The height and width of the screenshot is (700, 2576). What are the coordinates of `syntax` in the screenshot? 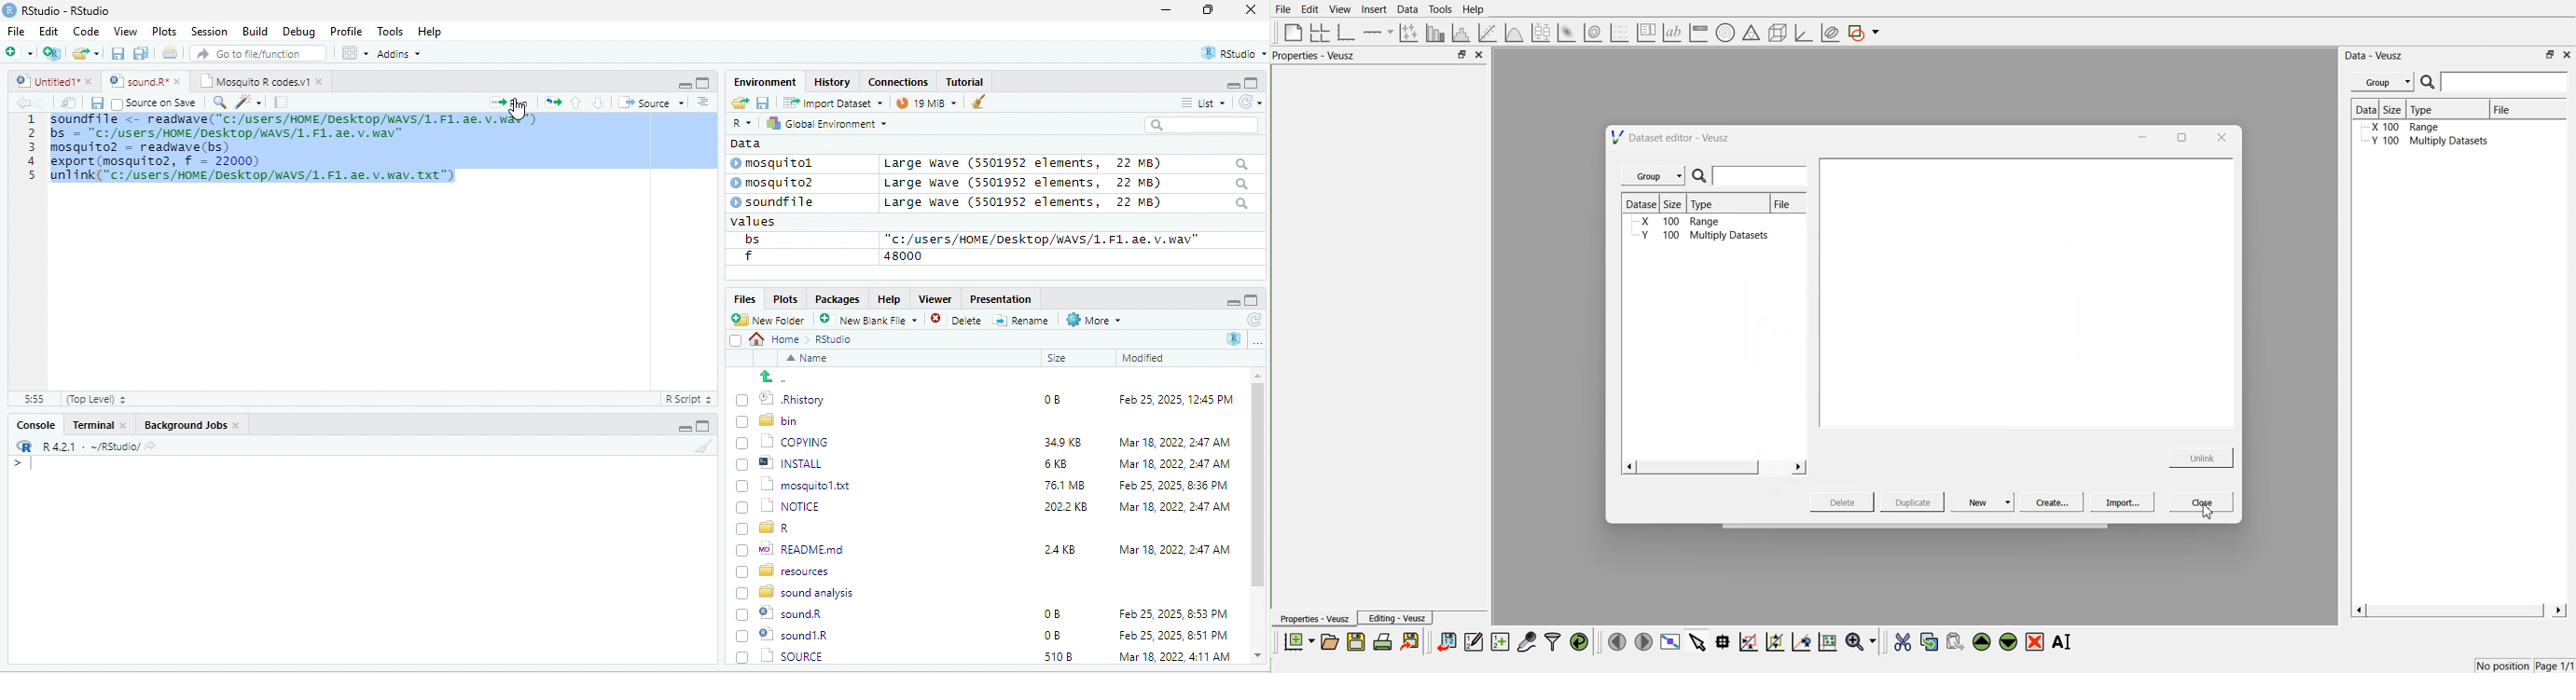 It's located at (19, 466).